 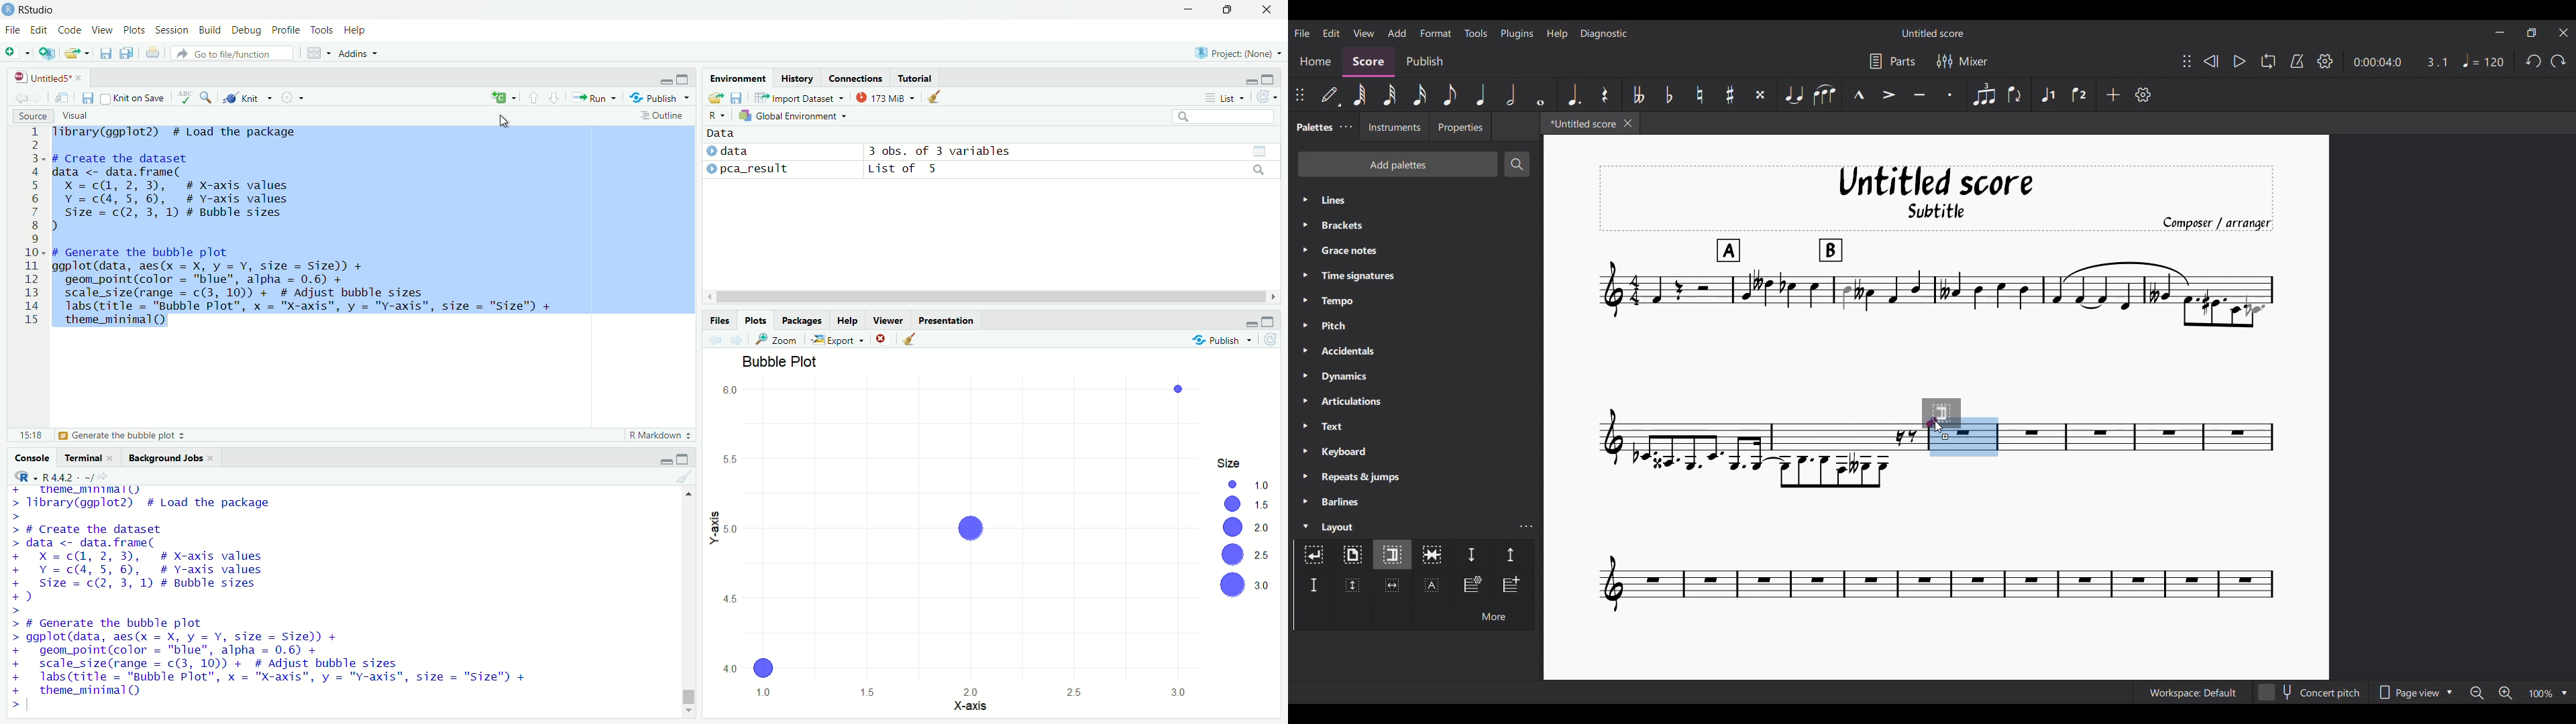 What do you see at coordinates (1526, 526) in the screenshot?
I see `Layout palette settings` at bounding box center [1526, 526].